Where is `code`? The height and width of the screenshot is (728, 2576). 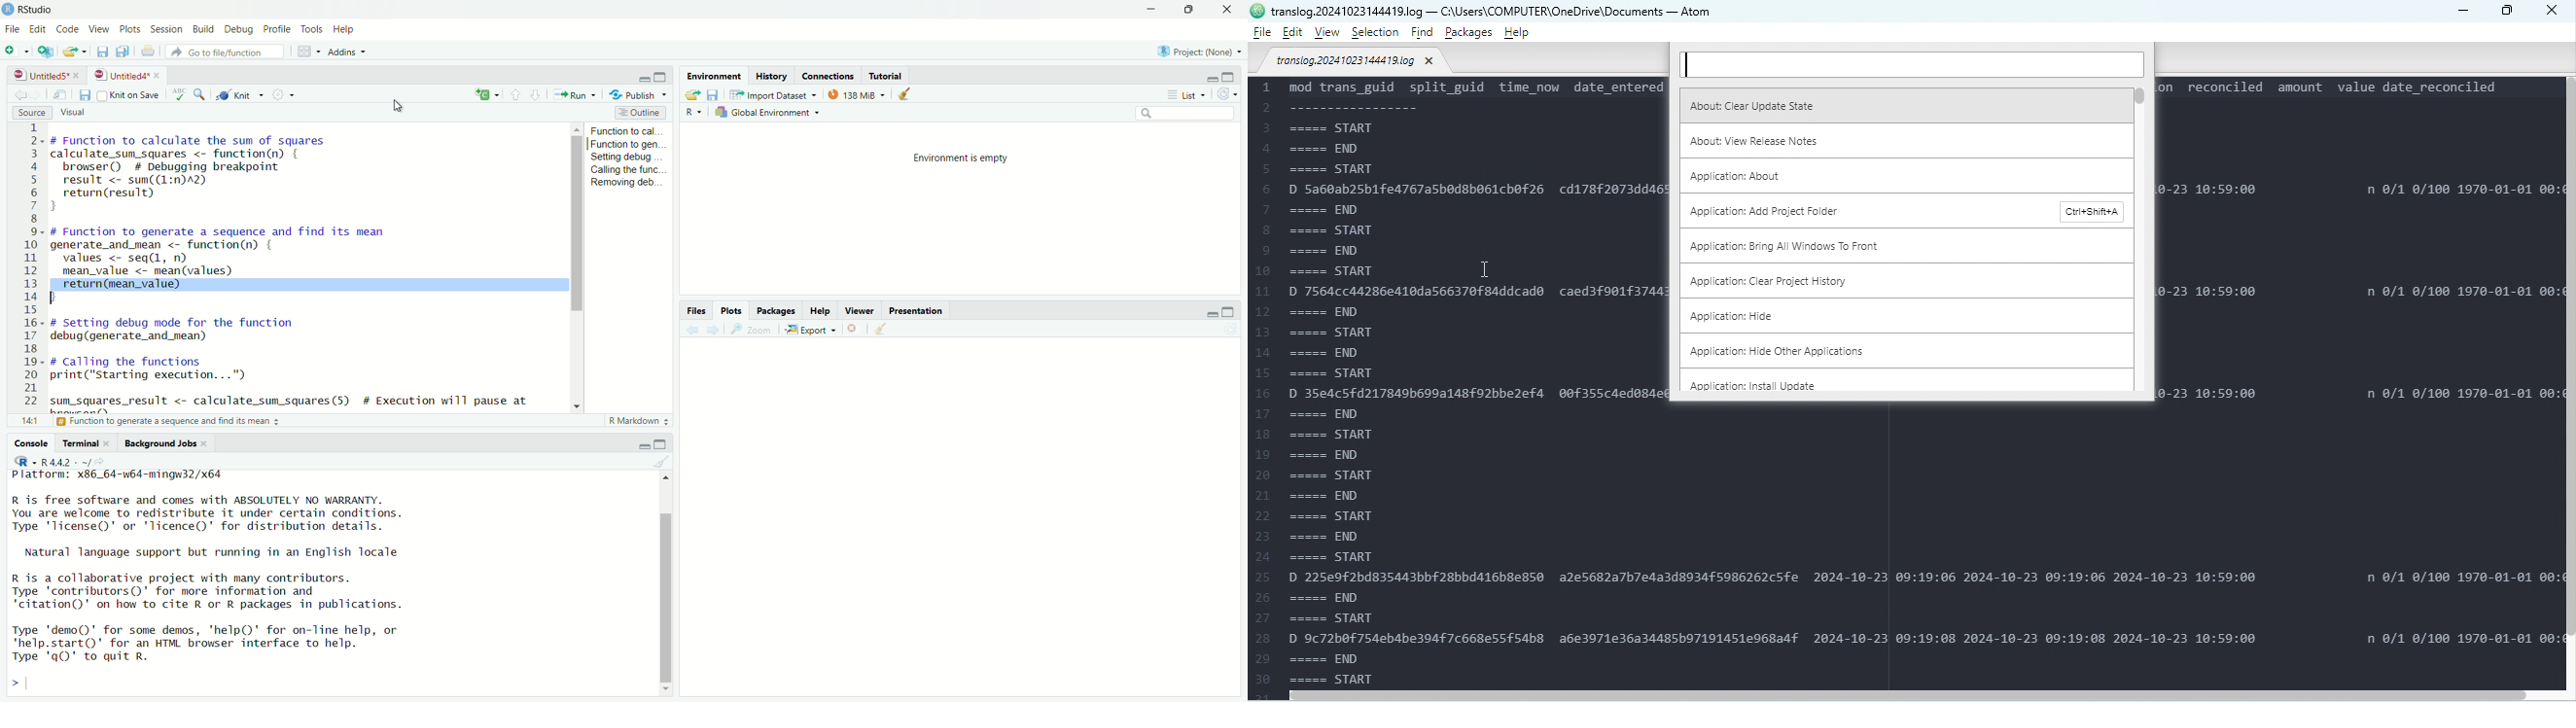
code is located at coordinates (70, 27).